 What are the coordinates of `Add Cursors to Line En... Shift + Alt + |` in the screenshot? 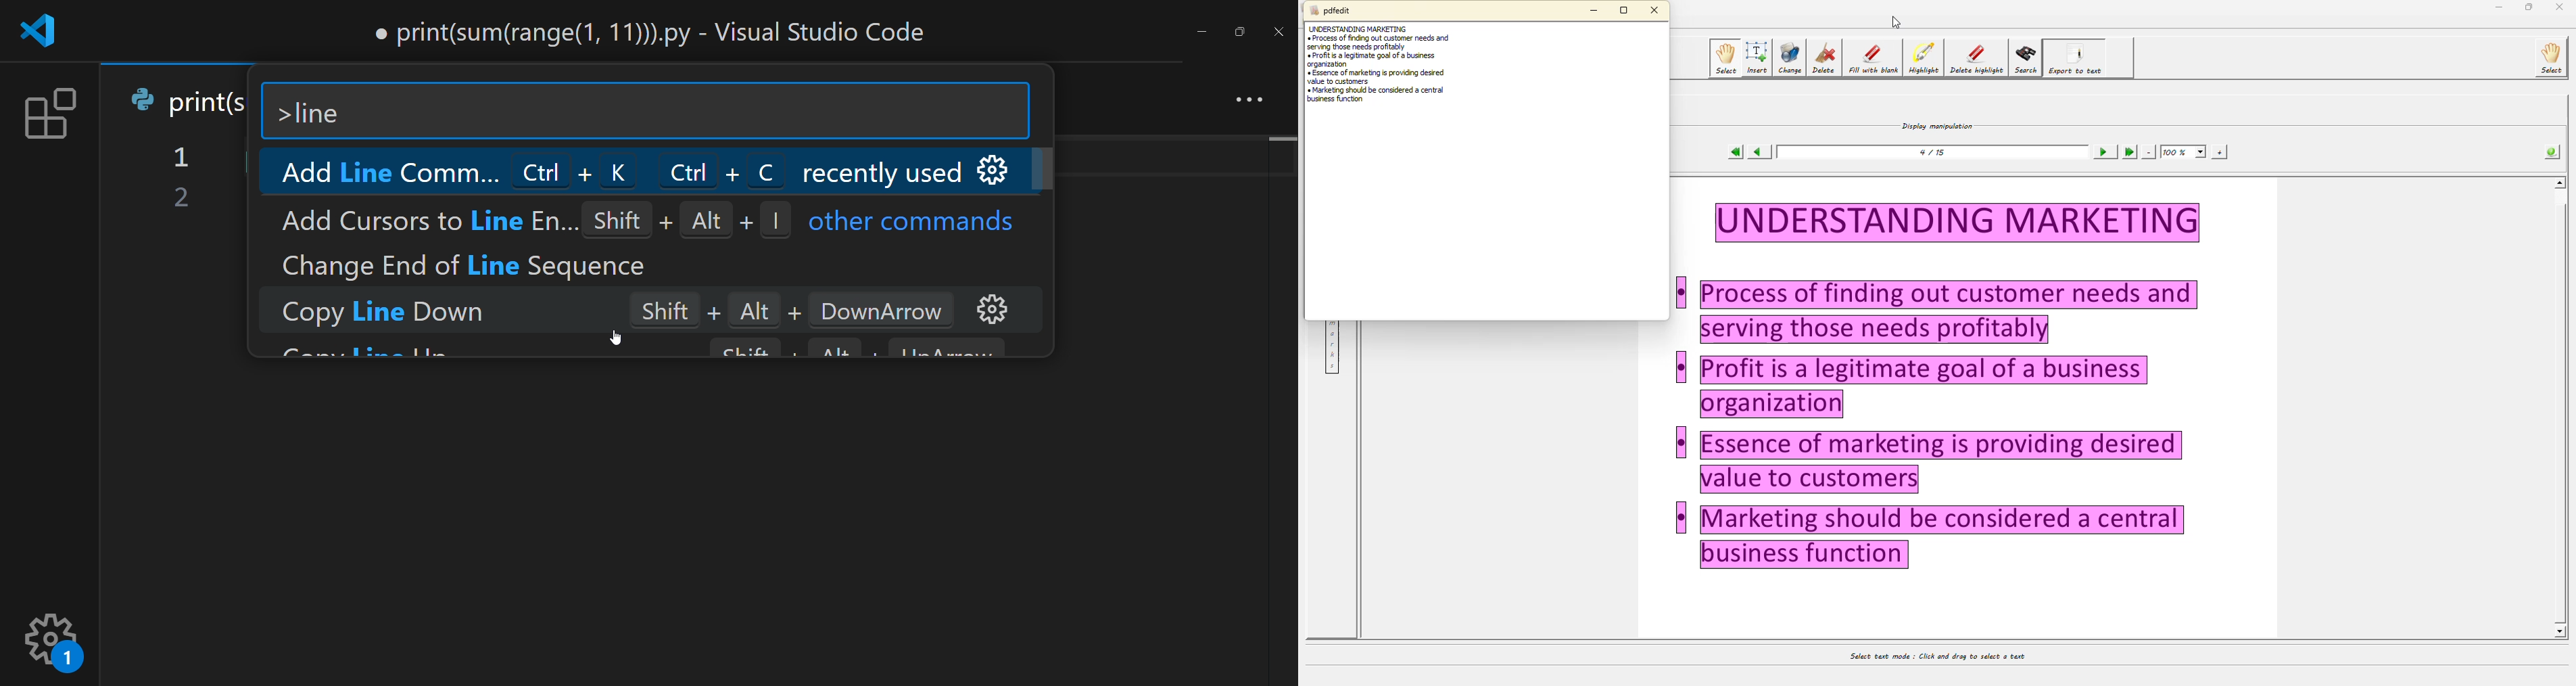 It's located at (528, 218).